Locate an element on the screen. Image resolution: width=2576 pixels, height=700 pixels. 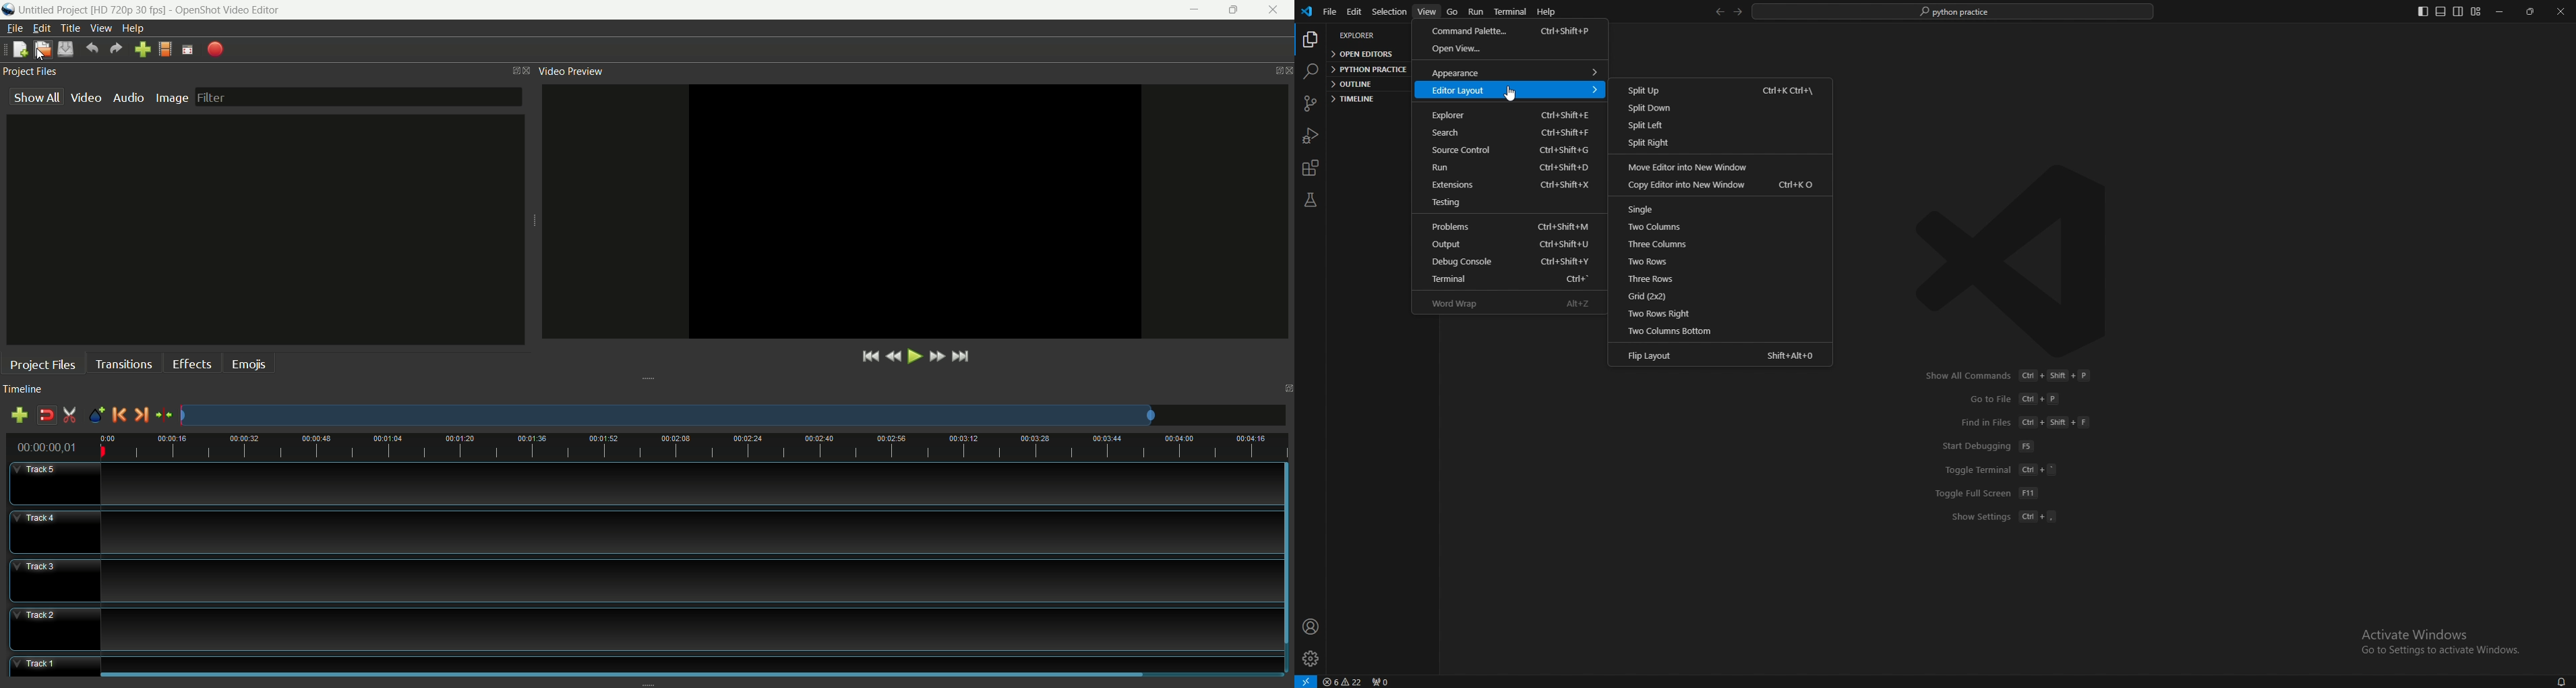
choose profile is located at coordinates (164, 49).